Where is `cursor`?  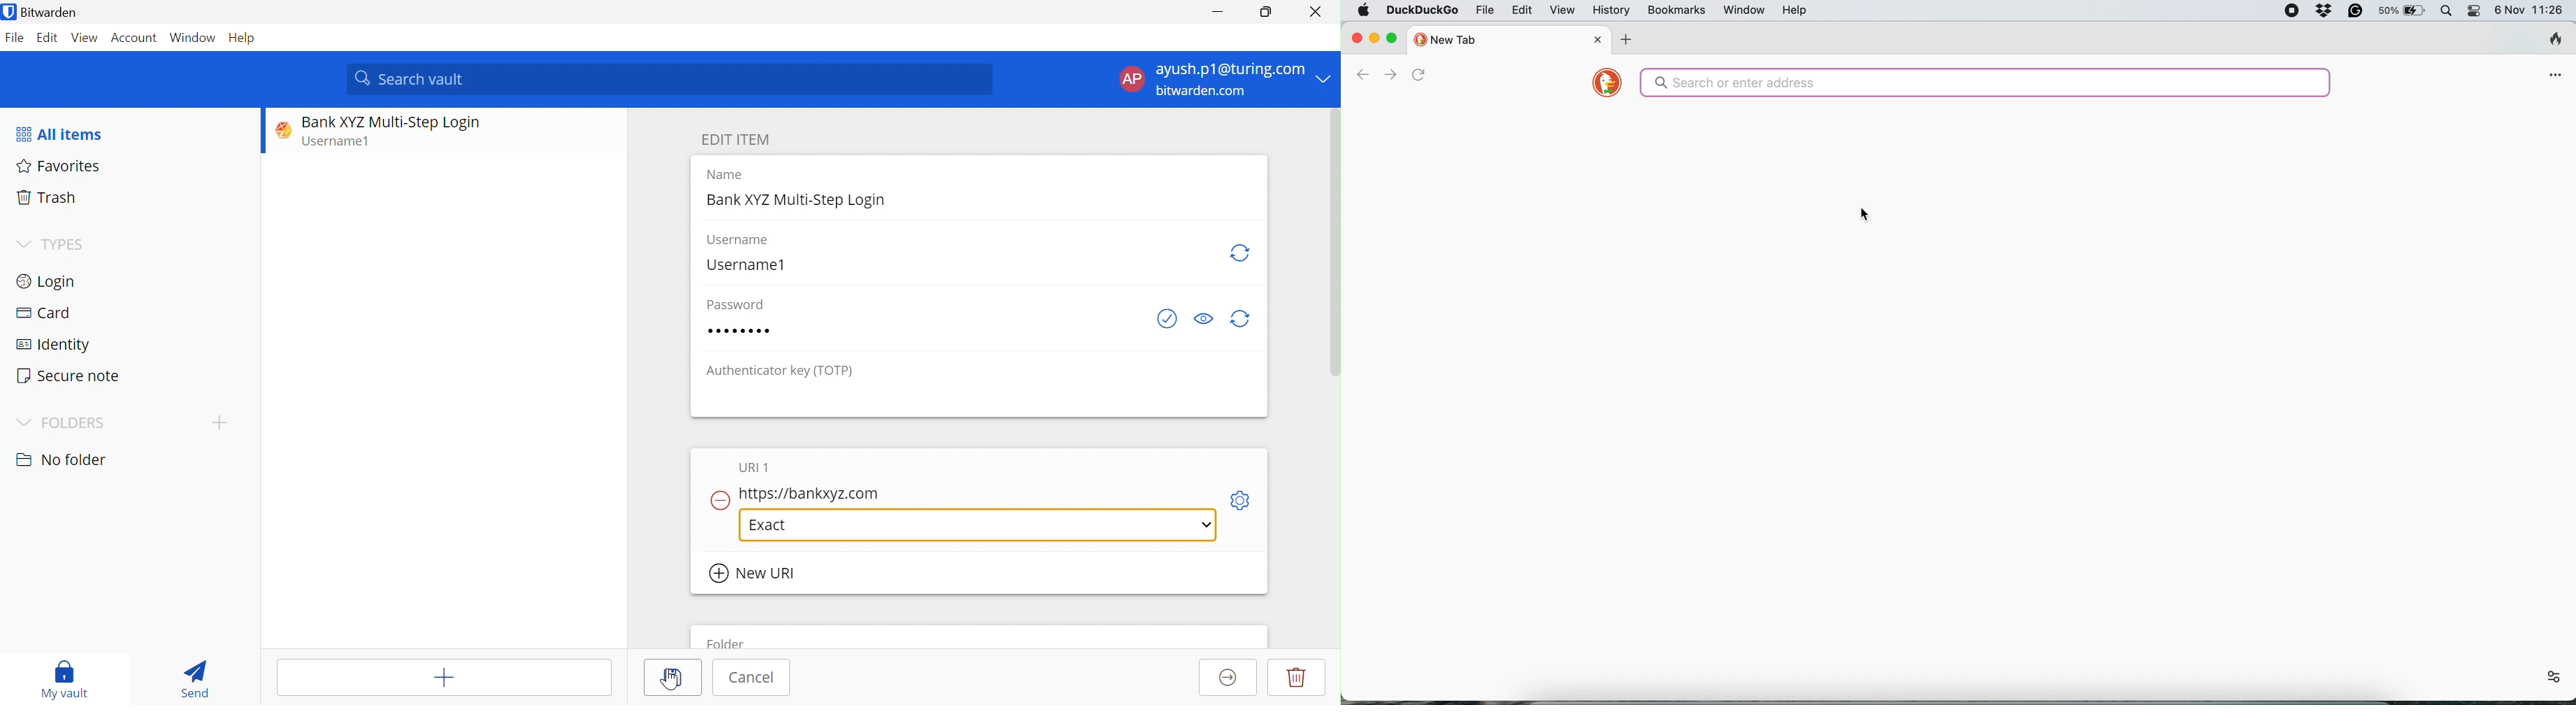 cursor is located at coordinates (1862, 214).